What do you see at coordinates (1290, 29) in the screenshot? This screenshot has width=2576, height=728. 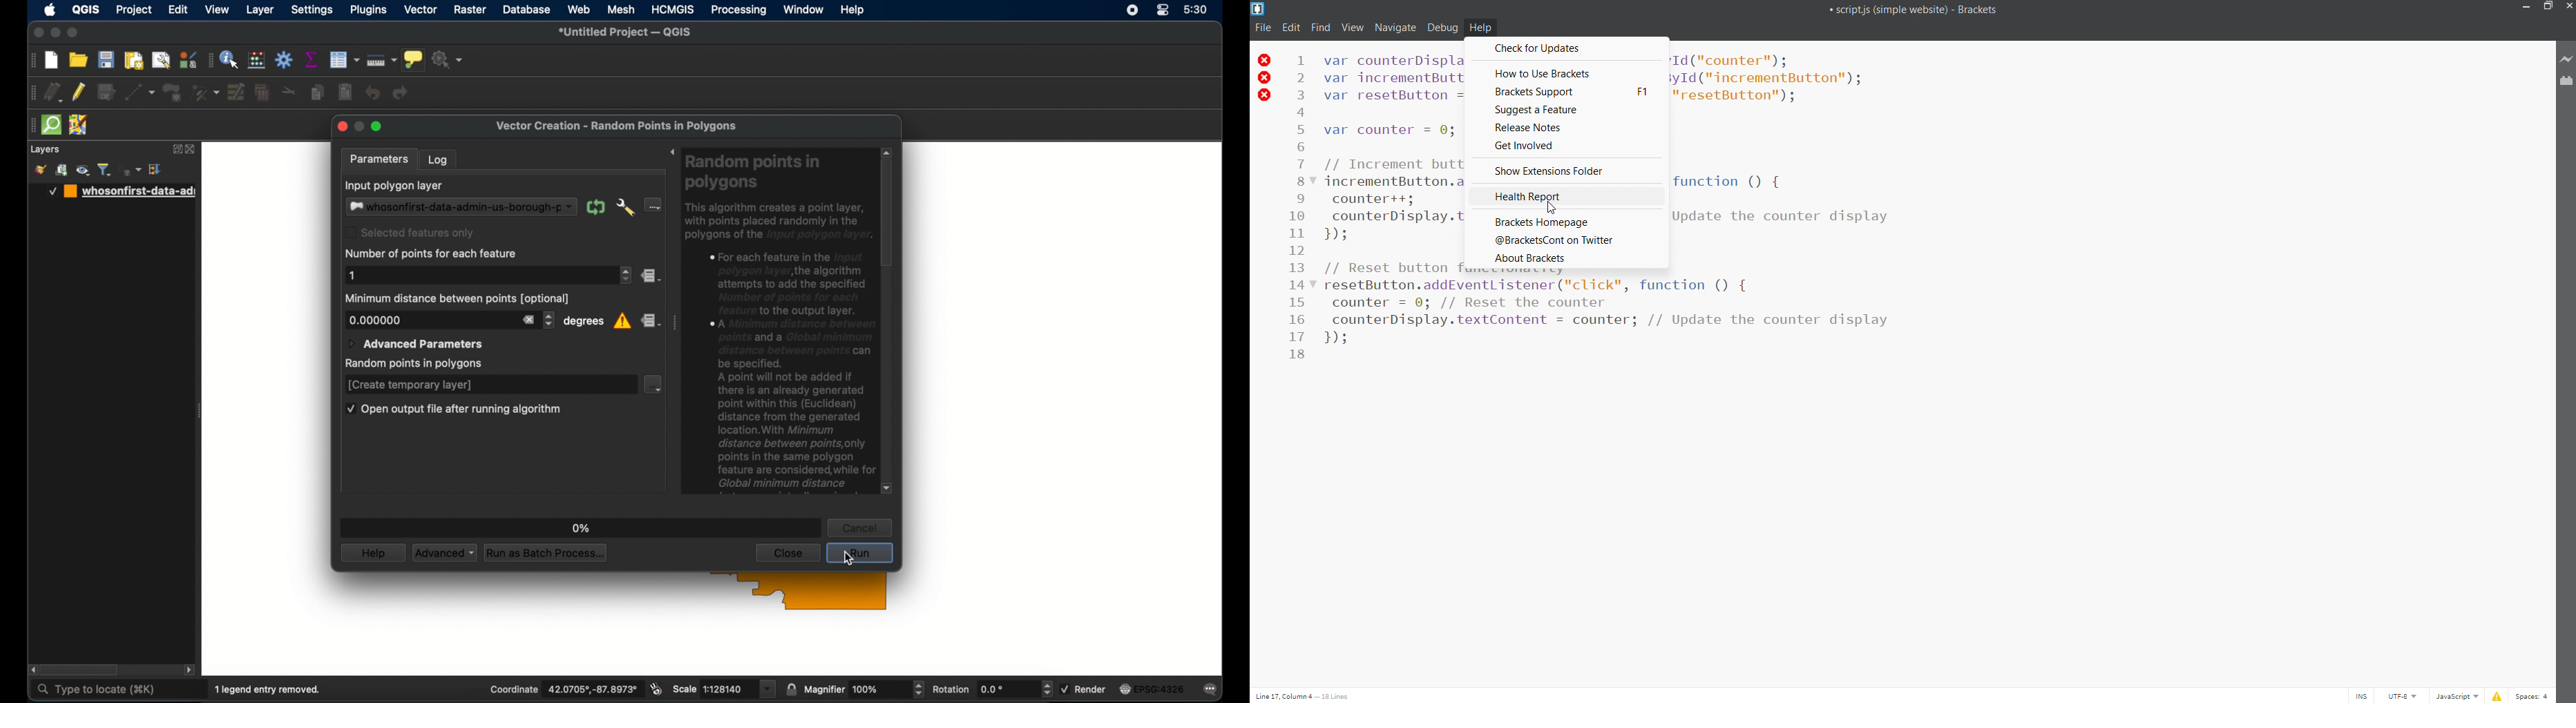 I see `edit` at bounding box center [1290, 29].